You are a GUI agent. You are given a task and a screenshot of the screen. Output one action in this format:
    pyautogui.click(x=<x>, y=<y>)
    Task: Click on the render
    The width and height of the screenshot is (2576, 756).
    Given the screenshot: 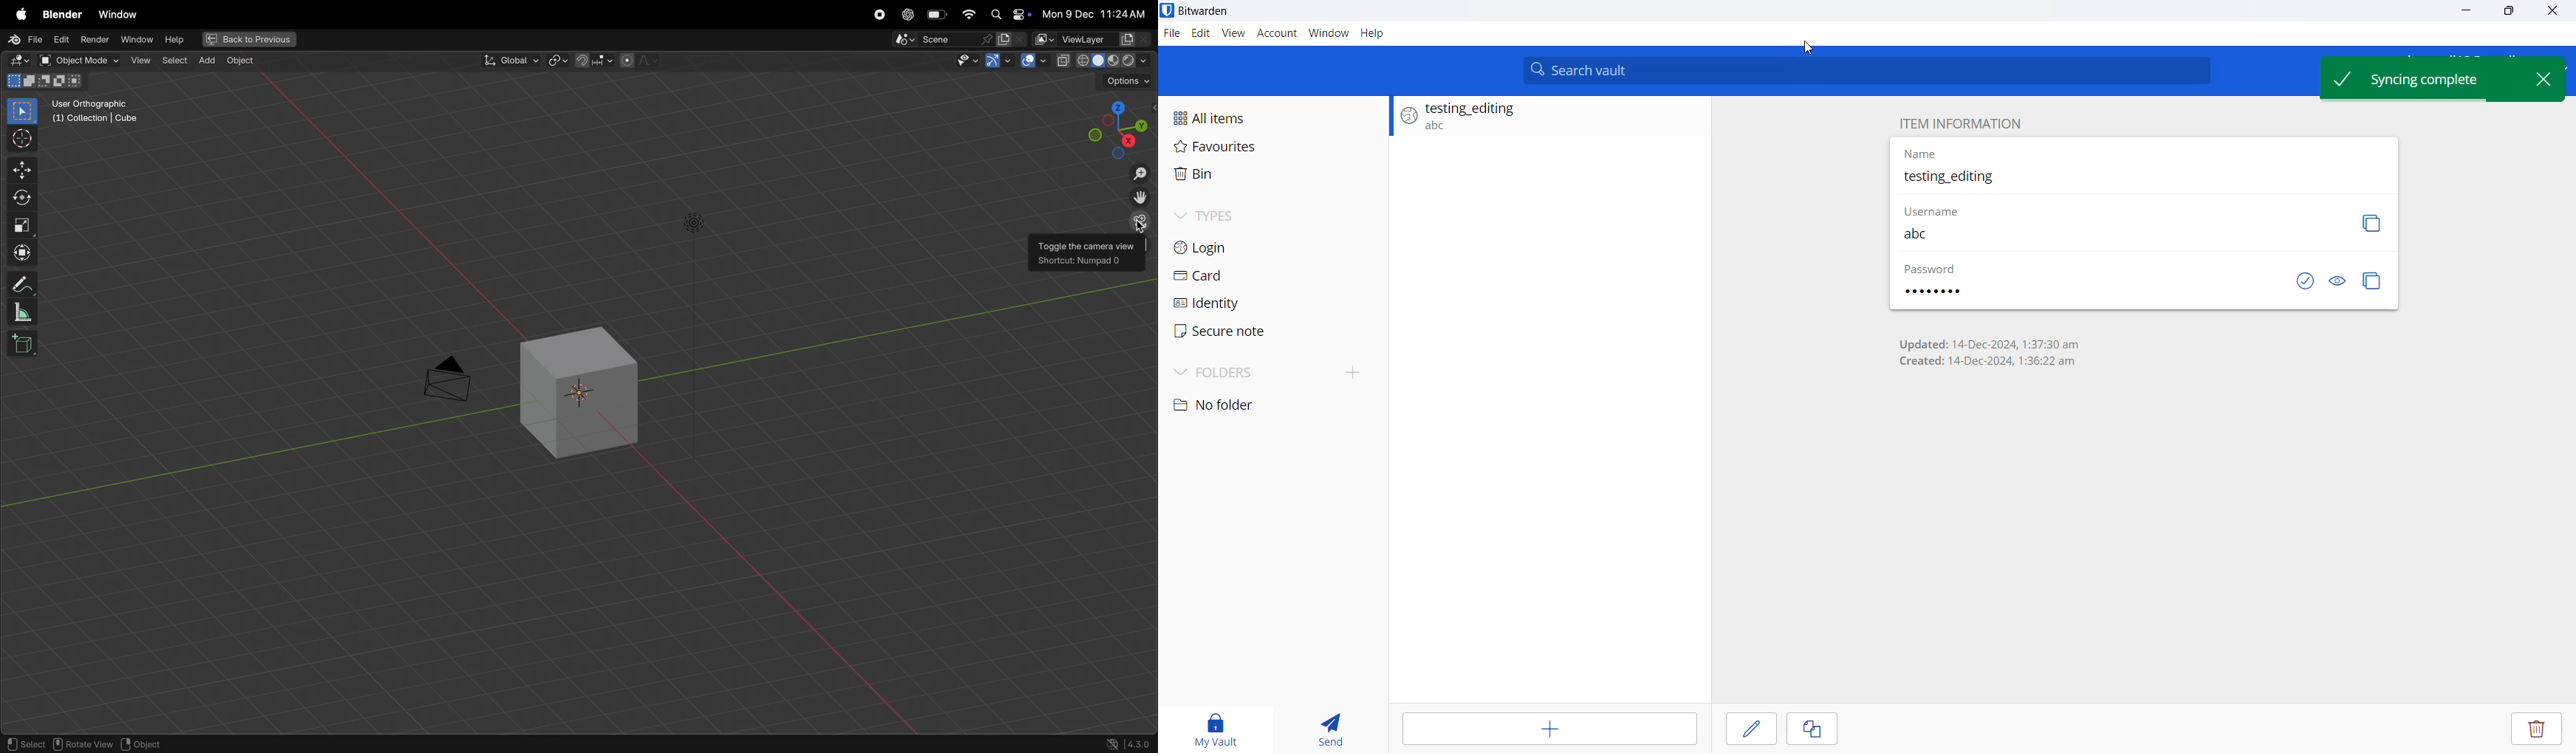 What is the action you would take?
    pyautogui.click(x=93, y=39)
    